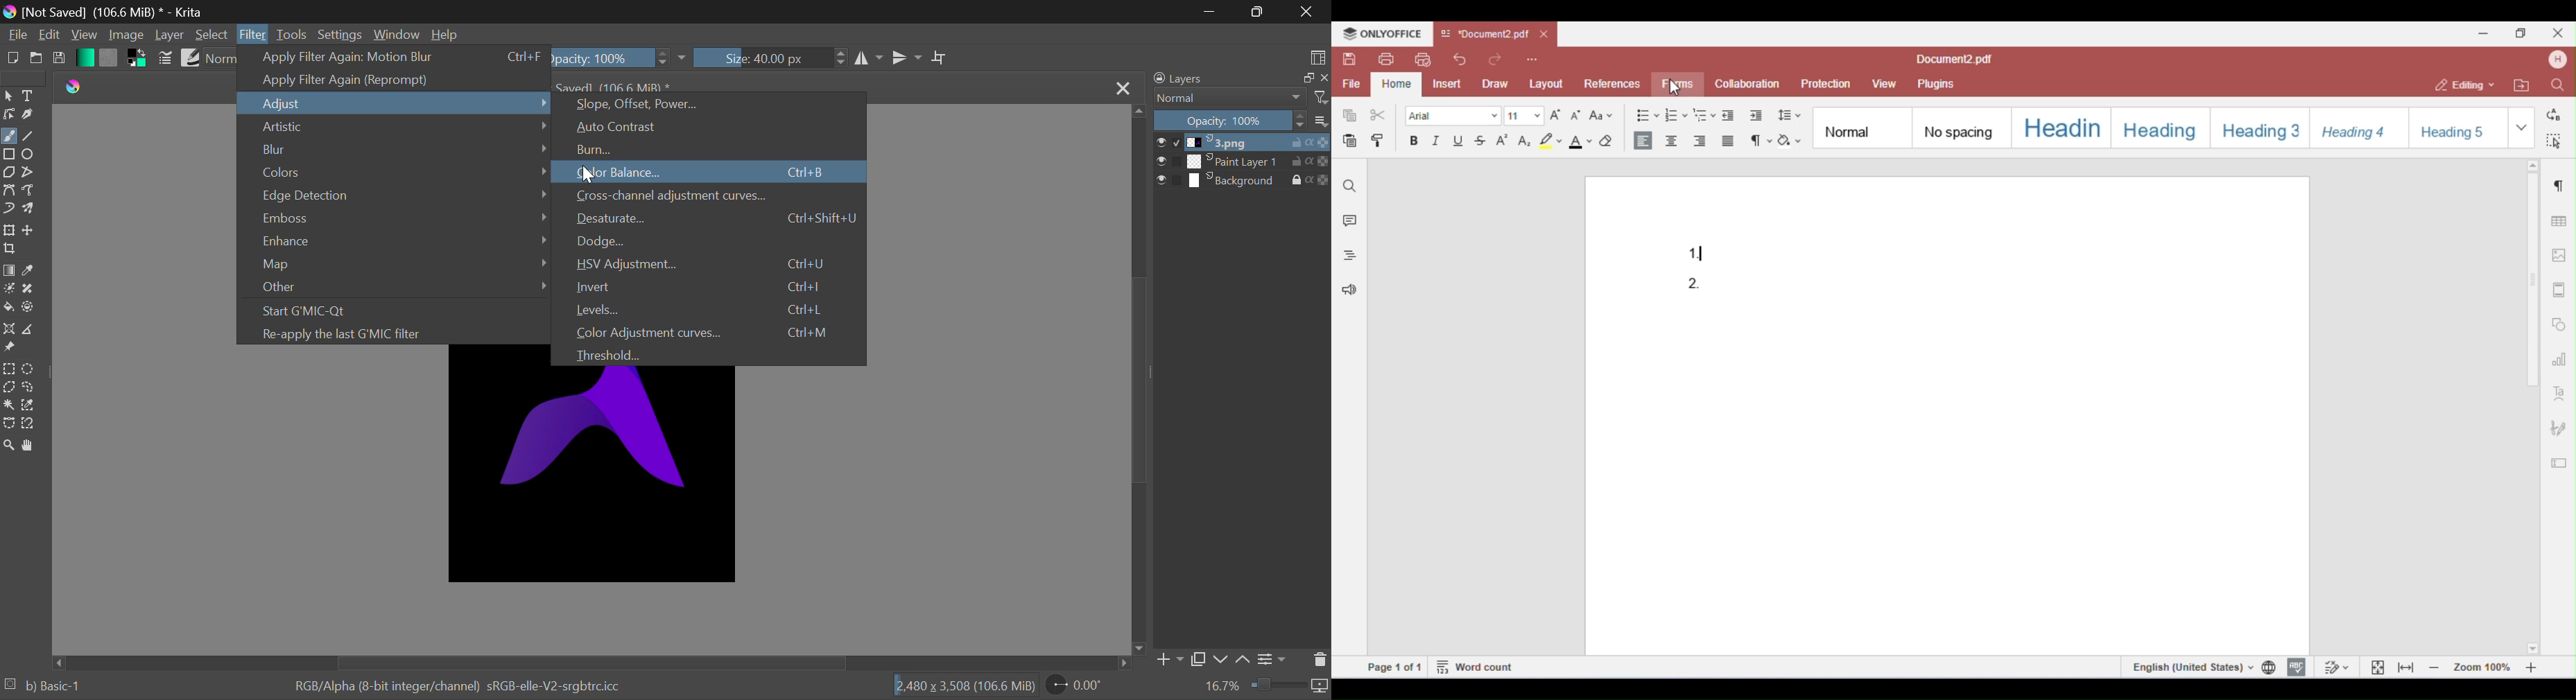 Image resolution: width=2576 pixels, height=700 pixels. I want to click on Paint Layer 1, so click(1243, 161).